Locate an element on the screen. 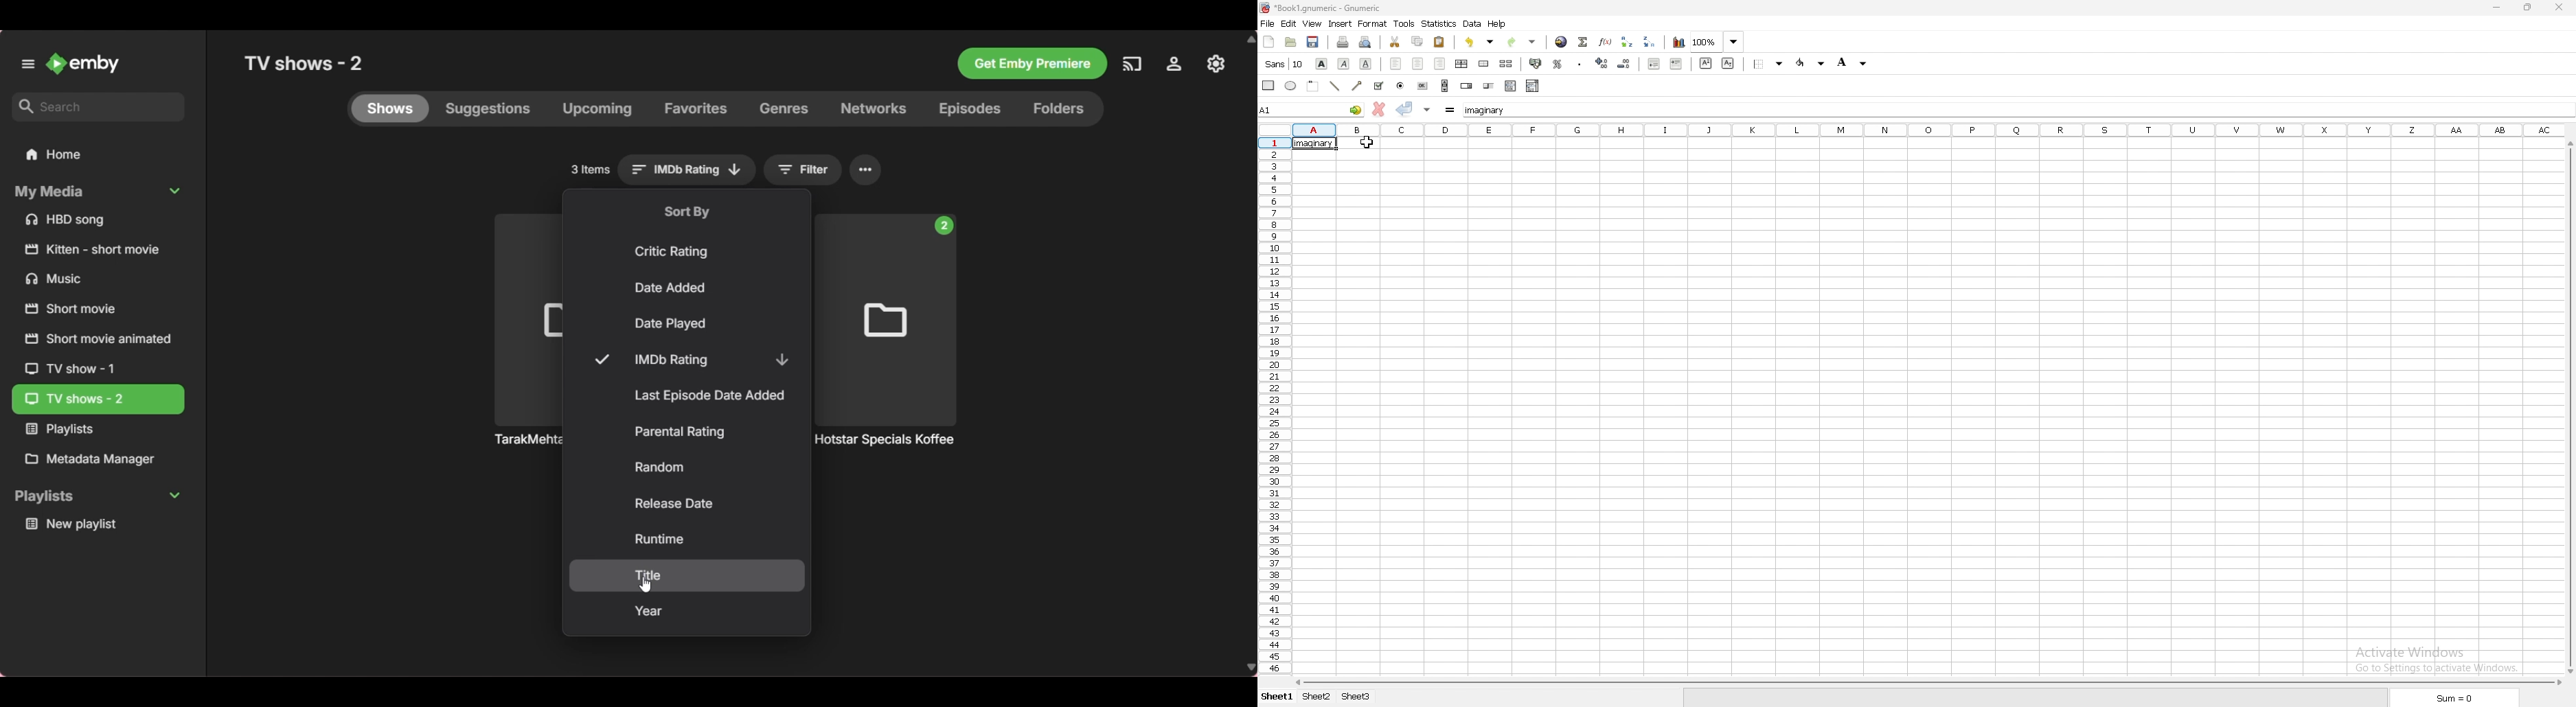  line is located at coordinates (1334, 86).